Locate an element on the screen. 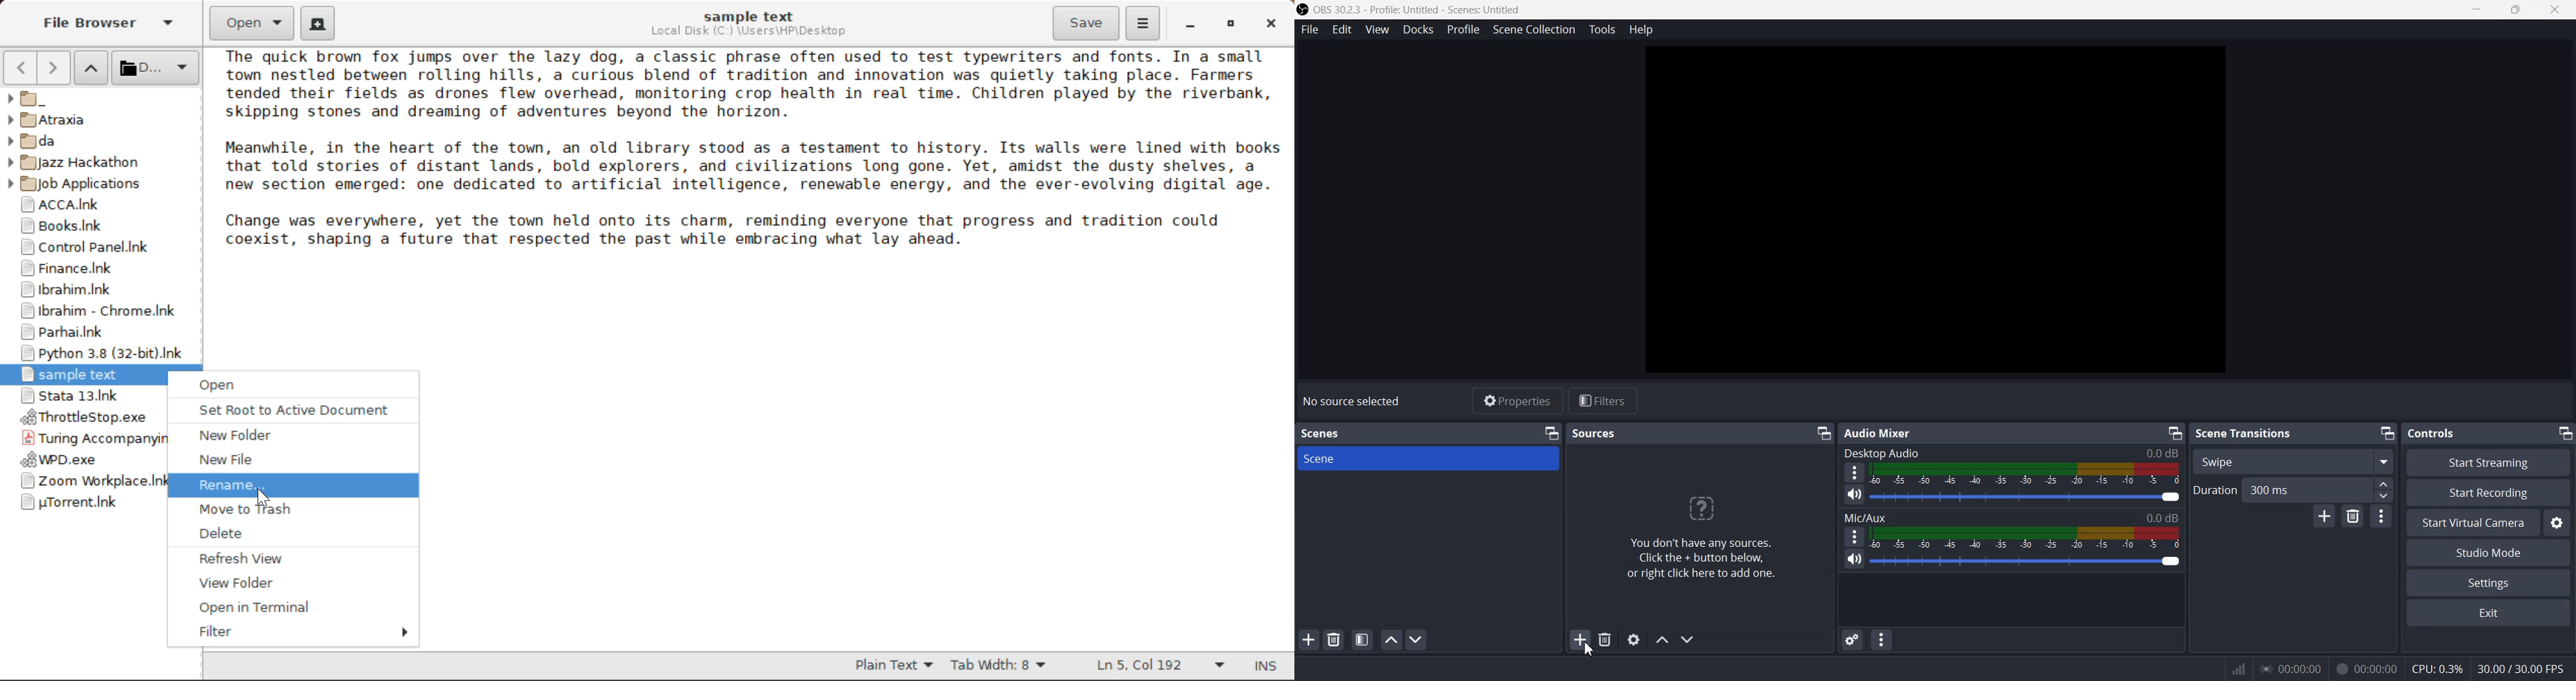 The width and height of the screenshot is (2576, 700). More is located at coordinates (1853, 472).